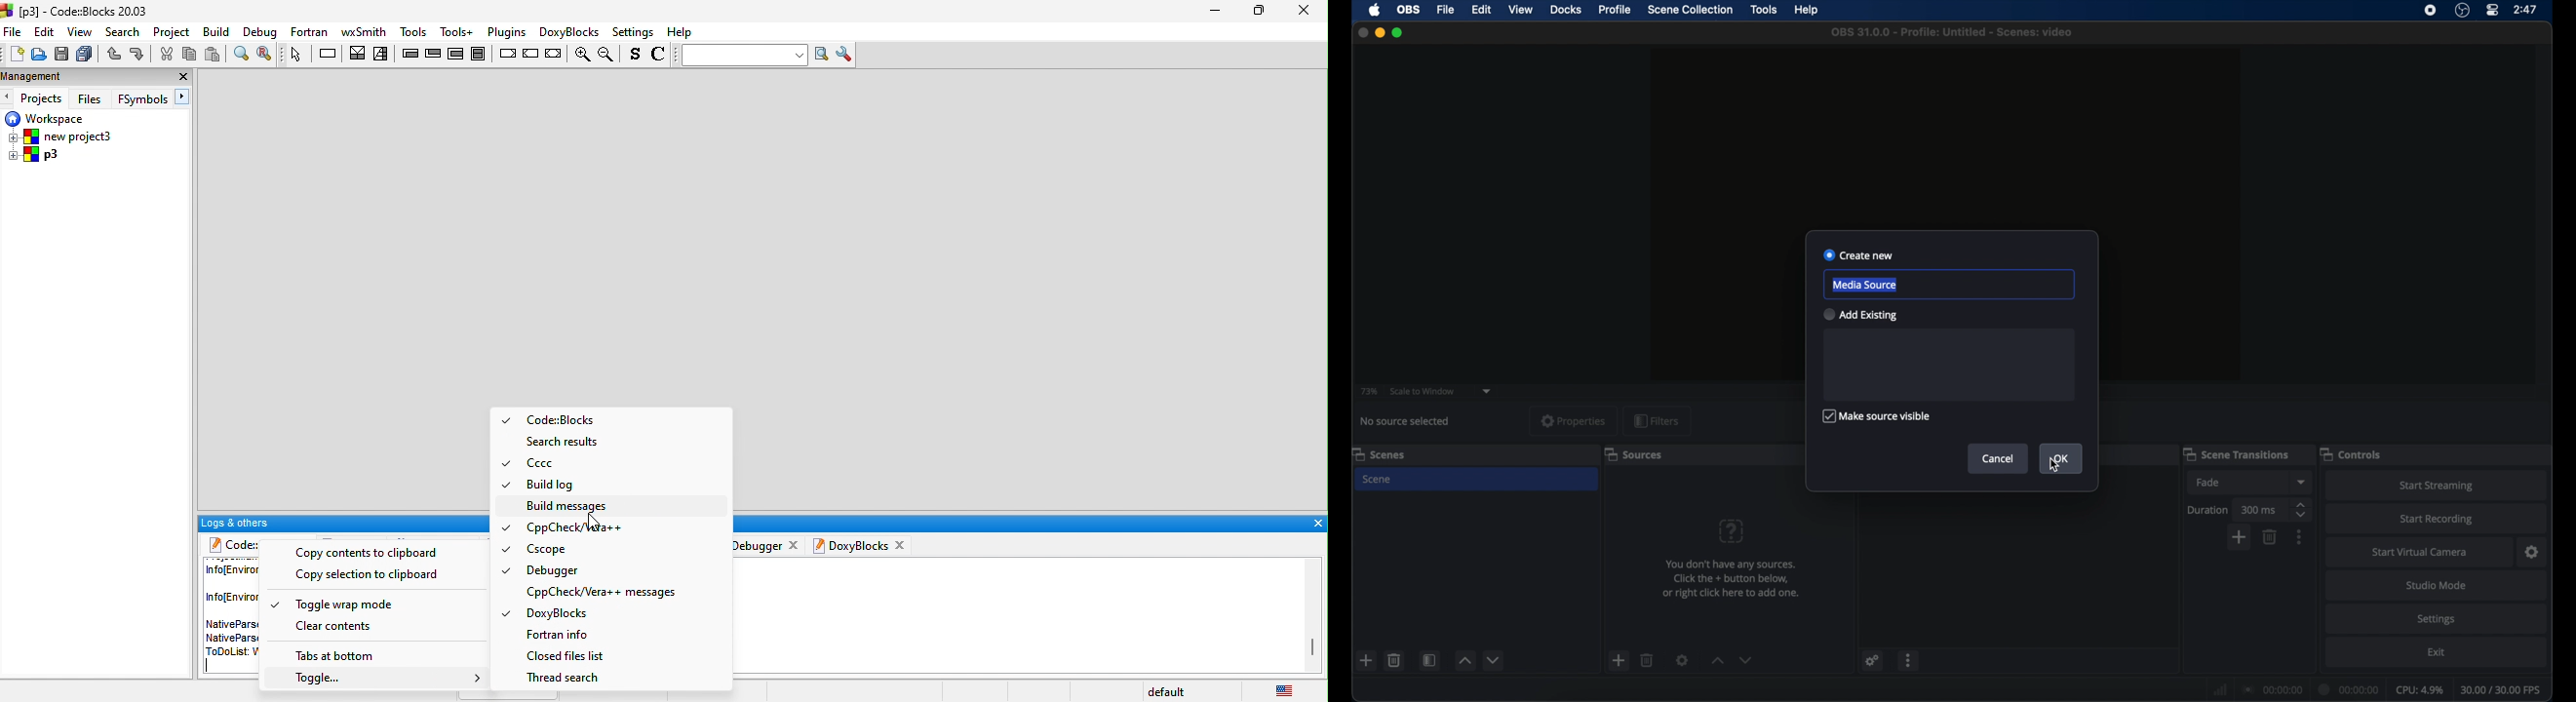 The width and height of the screenshot is (2576, 728). Describe the element at coordinates (1446, 10) in the screenshot. I see `file` at that location.